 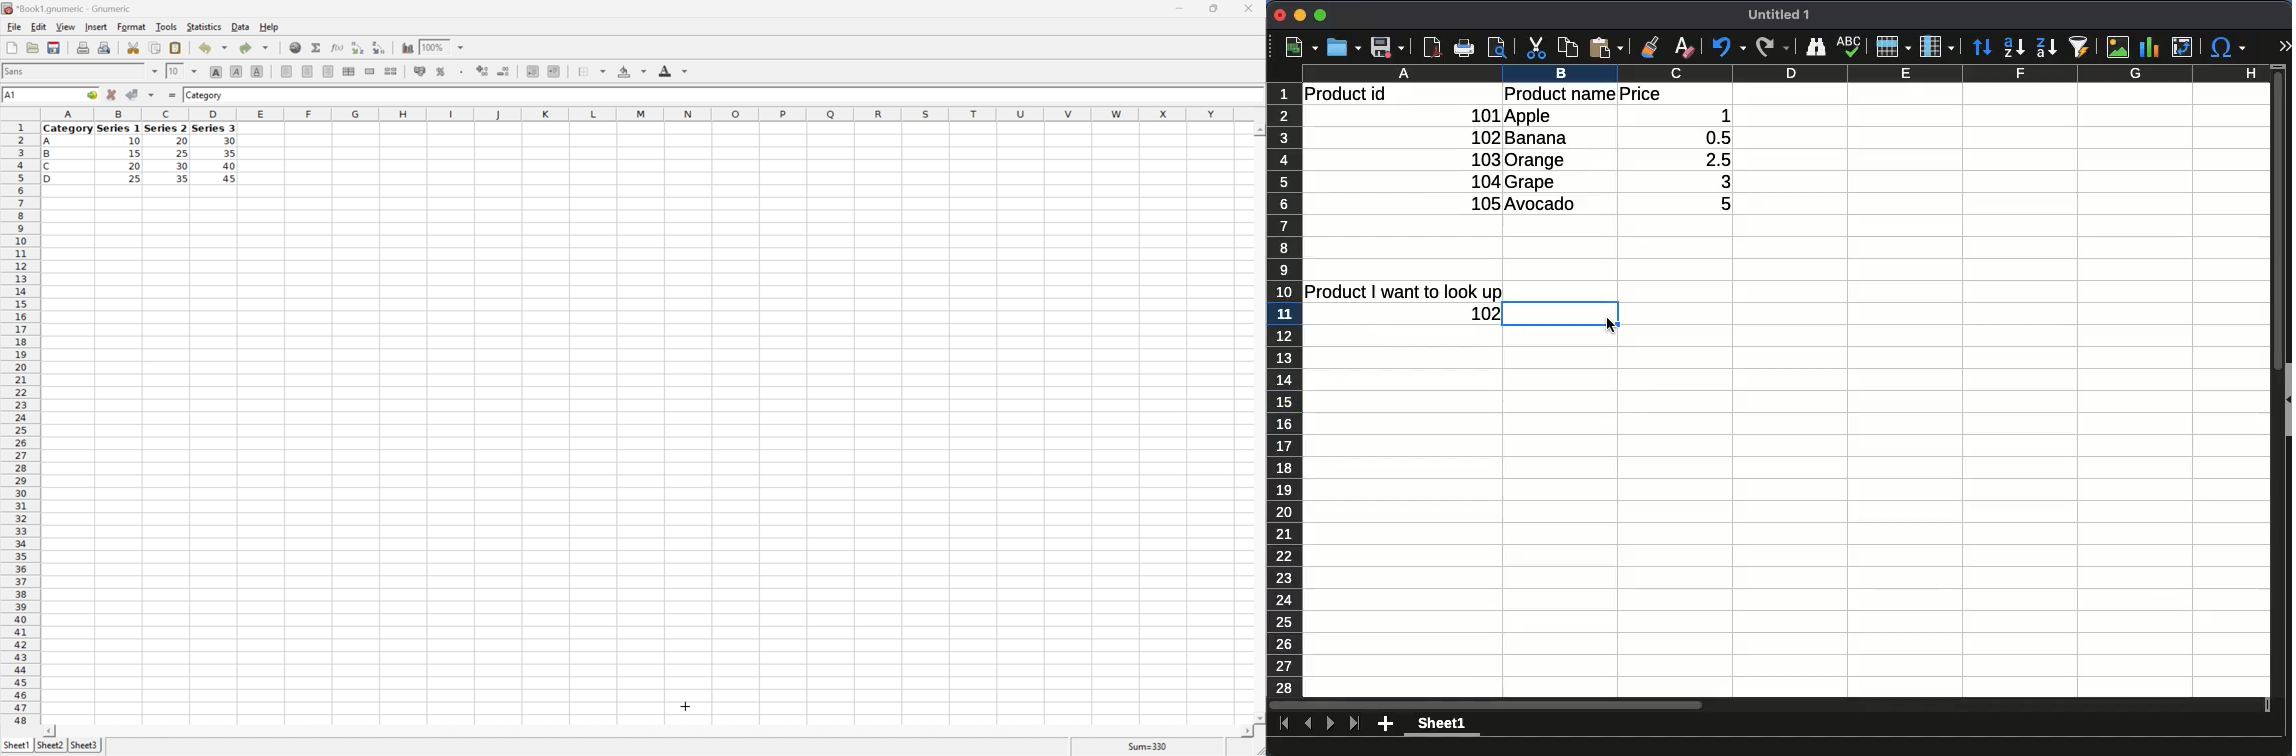 I want to click on redo, so click(x=1773, y=47).